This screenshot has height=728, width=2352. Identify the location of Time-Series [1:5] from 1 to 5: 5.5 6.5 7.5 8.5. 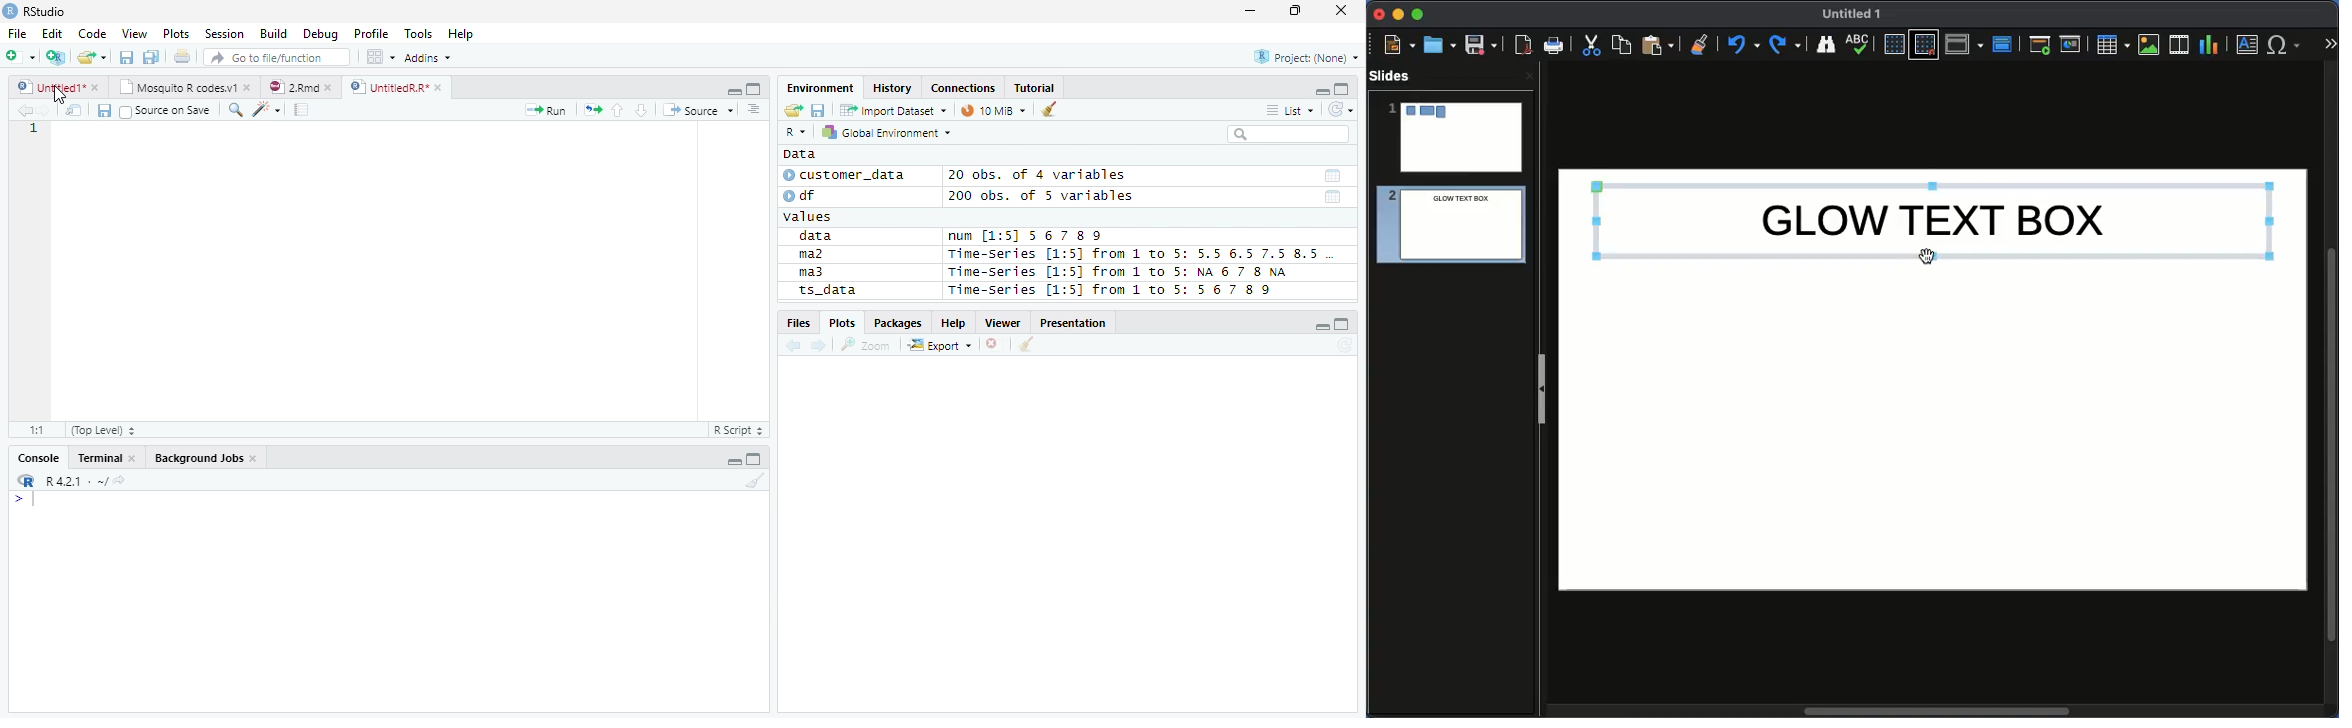
(1137, 255).